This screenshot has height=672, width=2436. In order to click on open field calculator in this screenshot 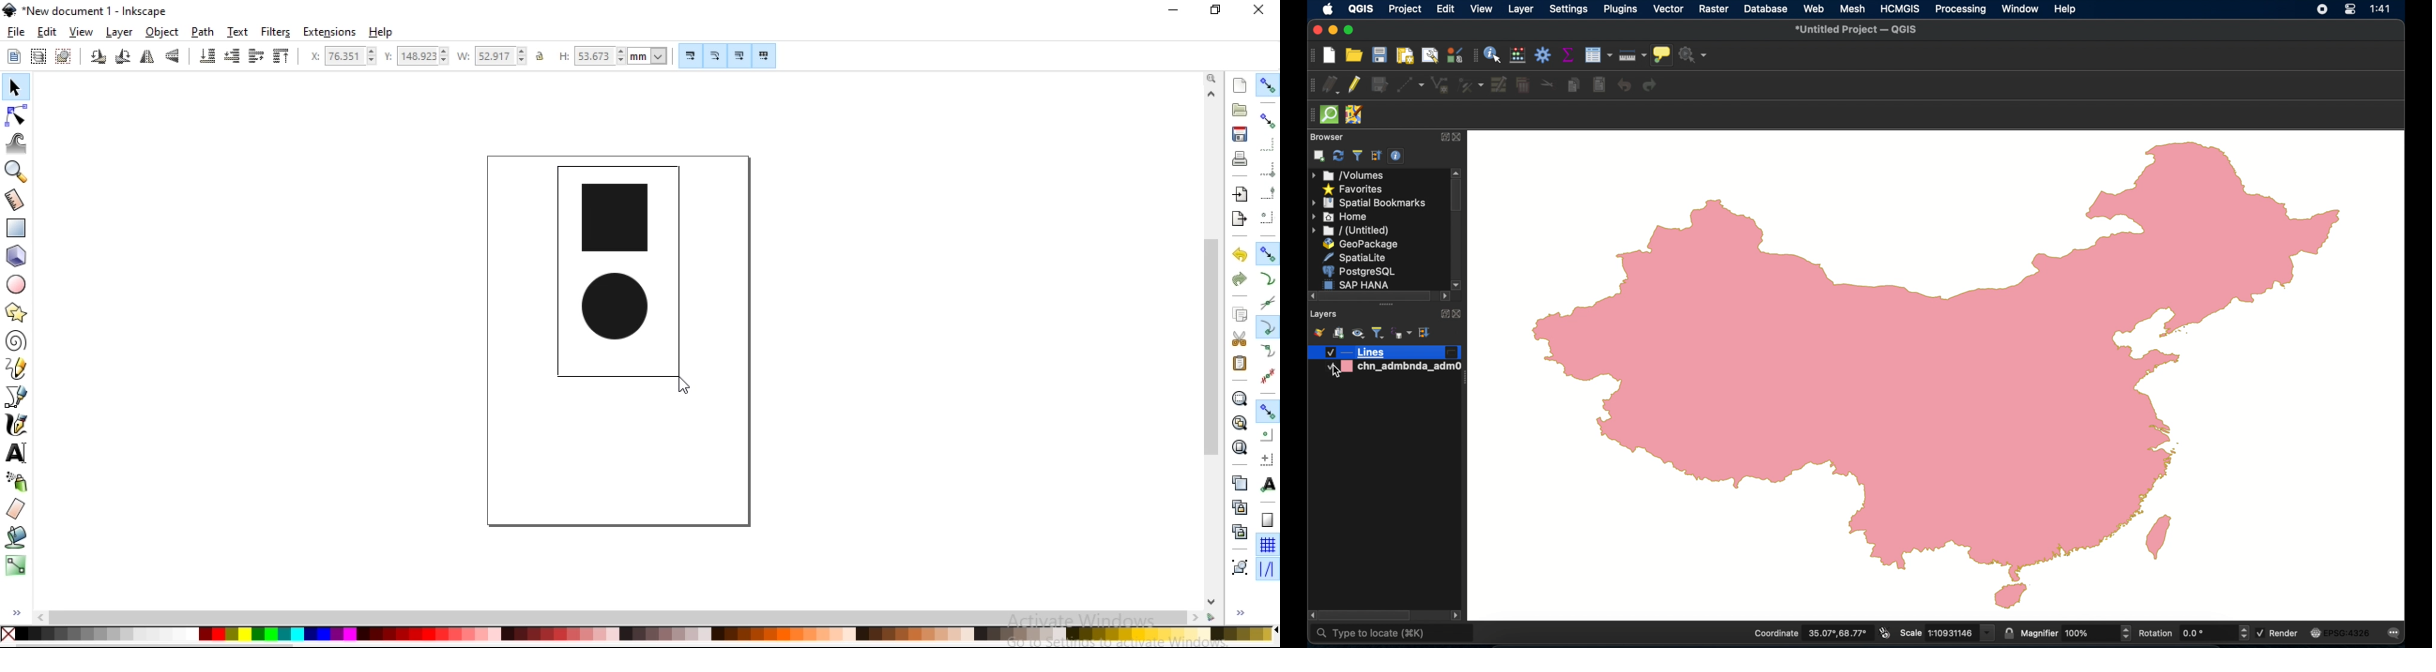, I will do `click(1518, 55)`.